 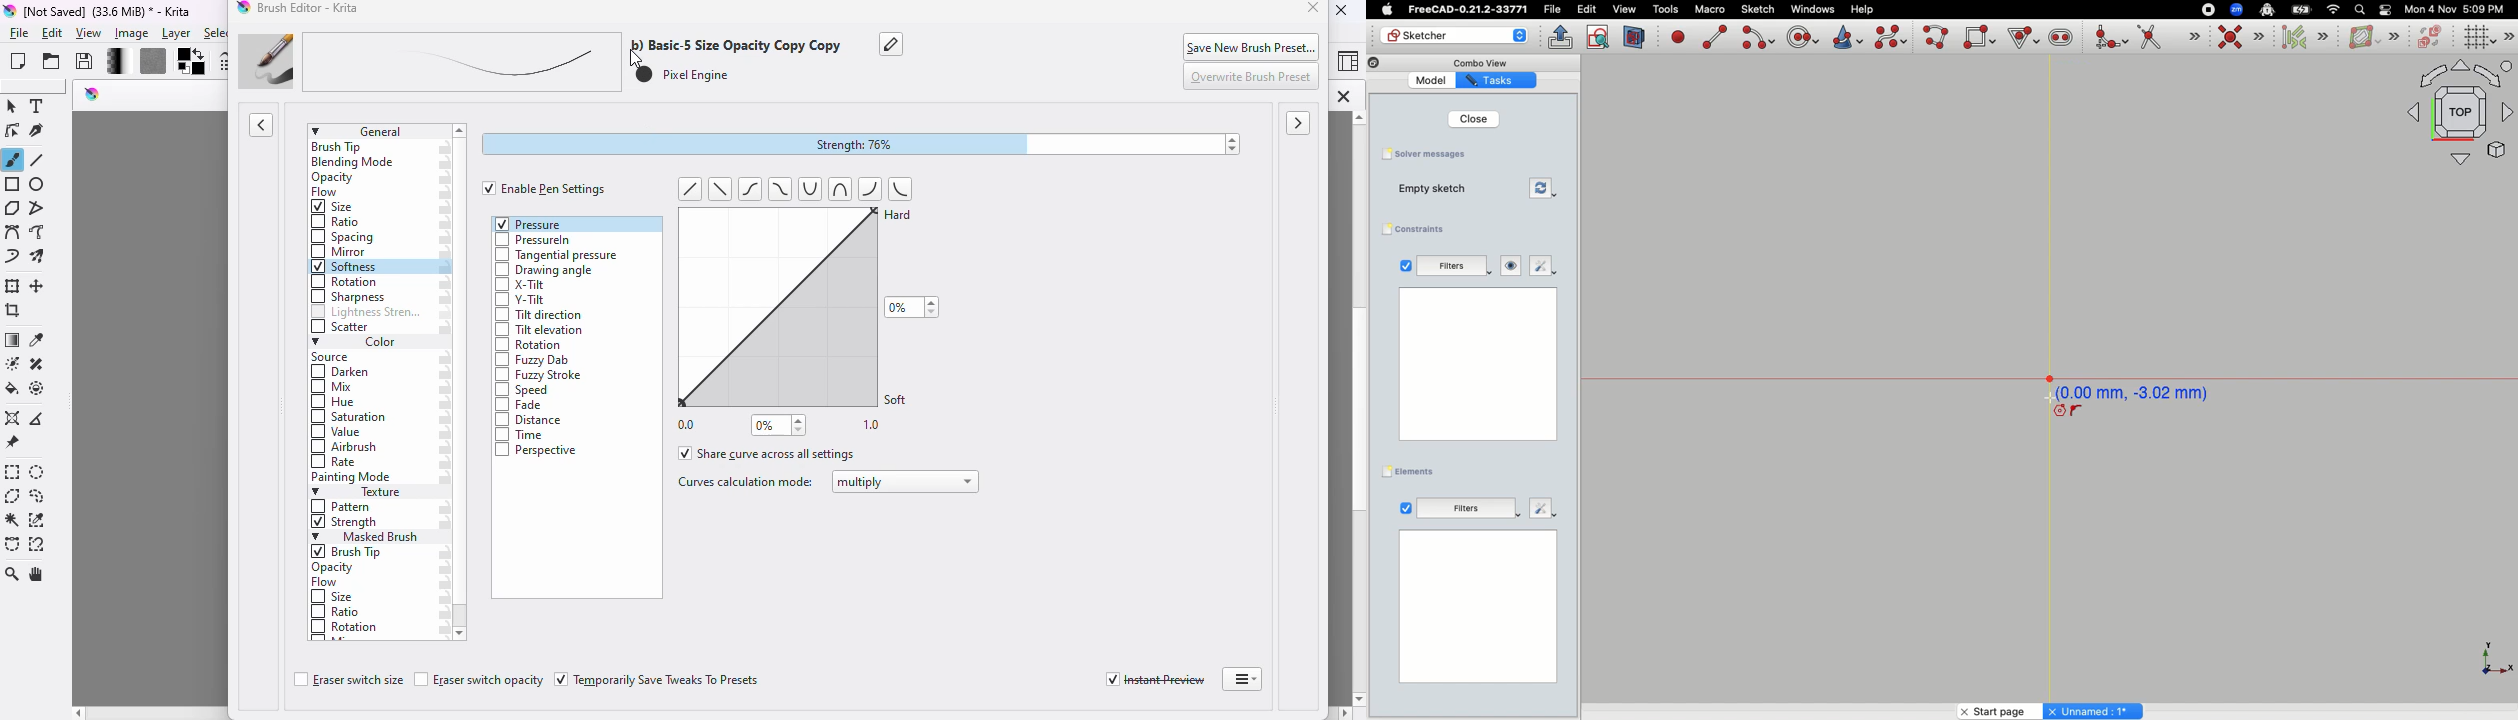 What do you see at coordinates (892, 45) in the screenshot?
I see `rename the brush preset` at bounding box center [892, 45].